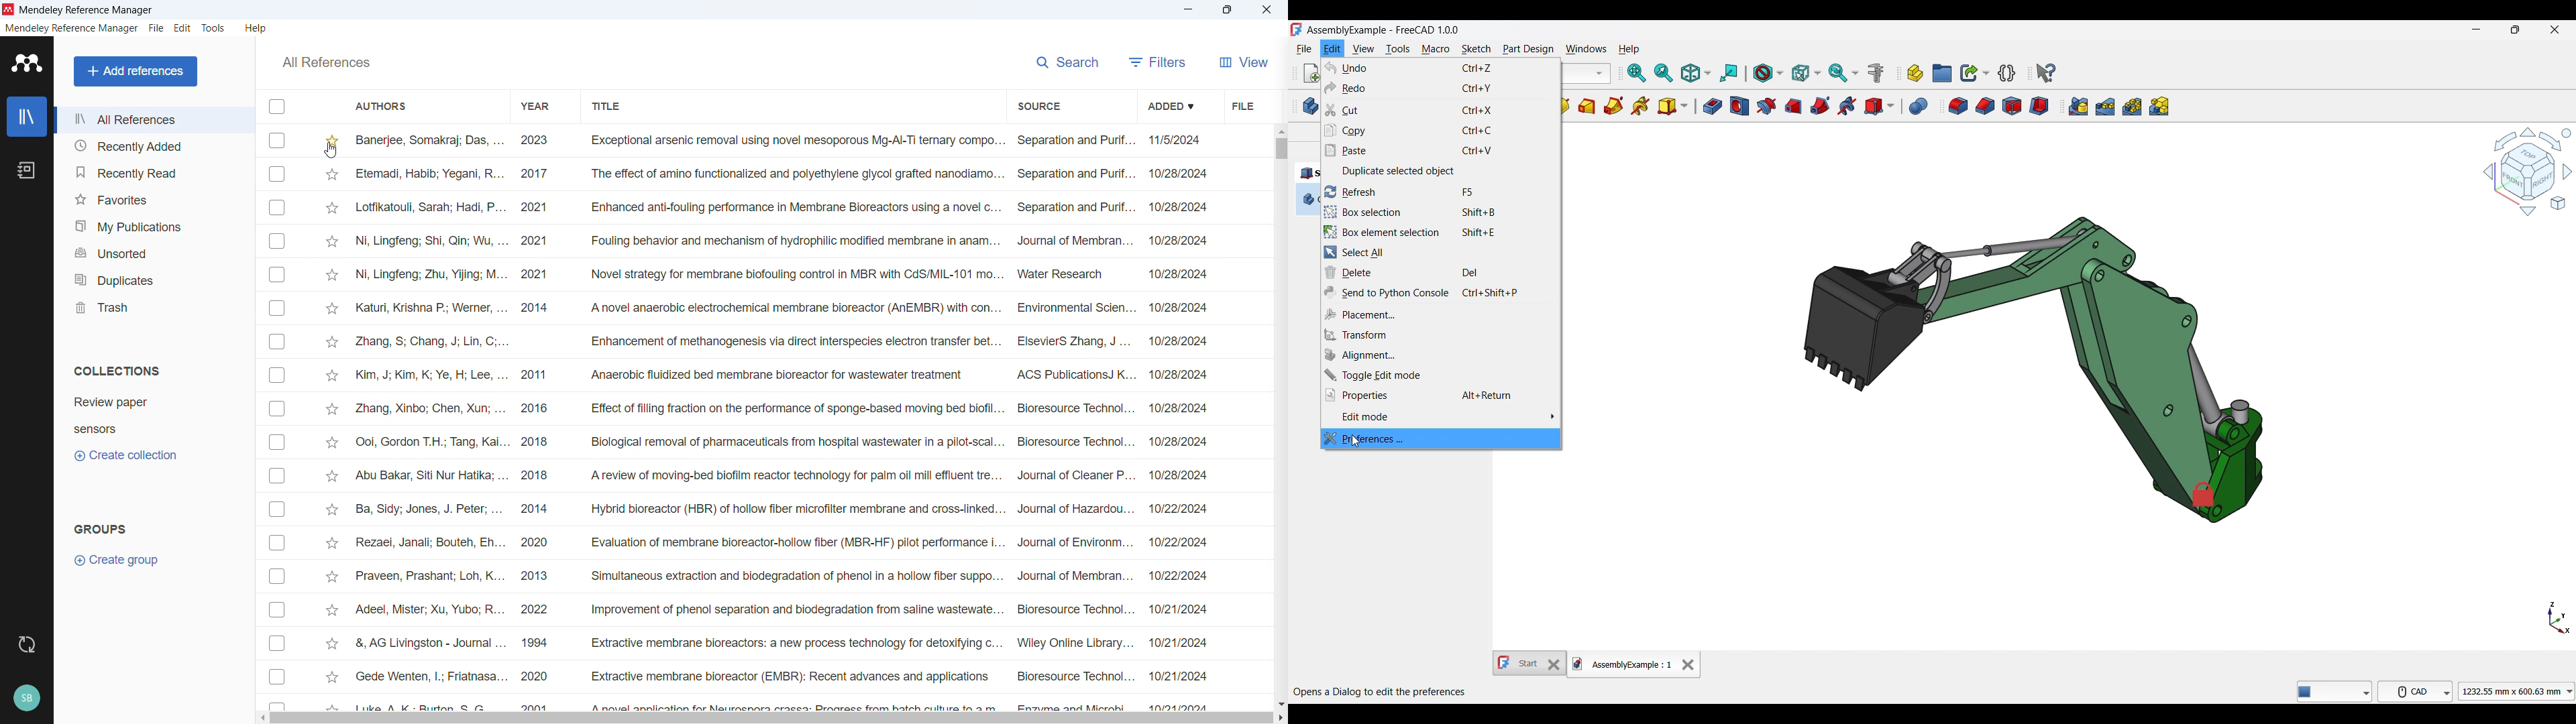 The height and width of the screenshot is (728, 2576). Describe the element at coordinates (2046, 73) in the screenshot. I see `Whats this?` at that location.